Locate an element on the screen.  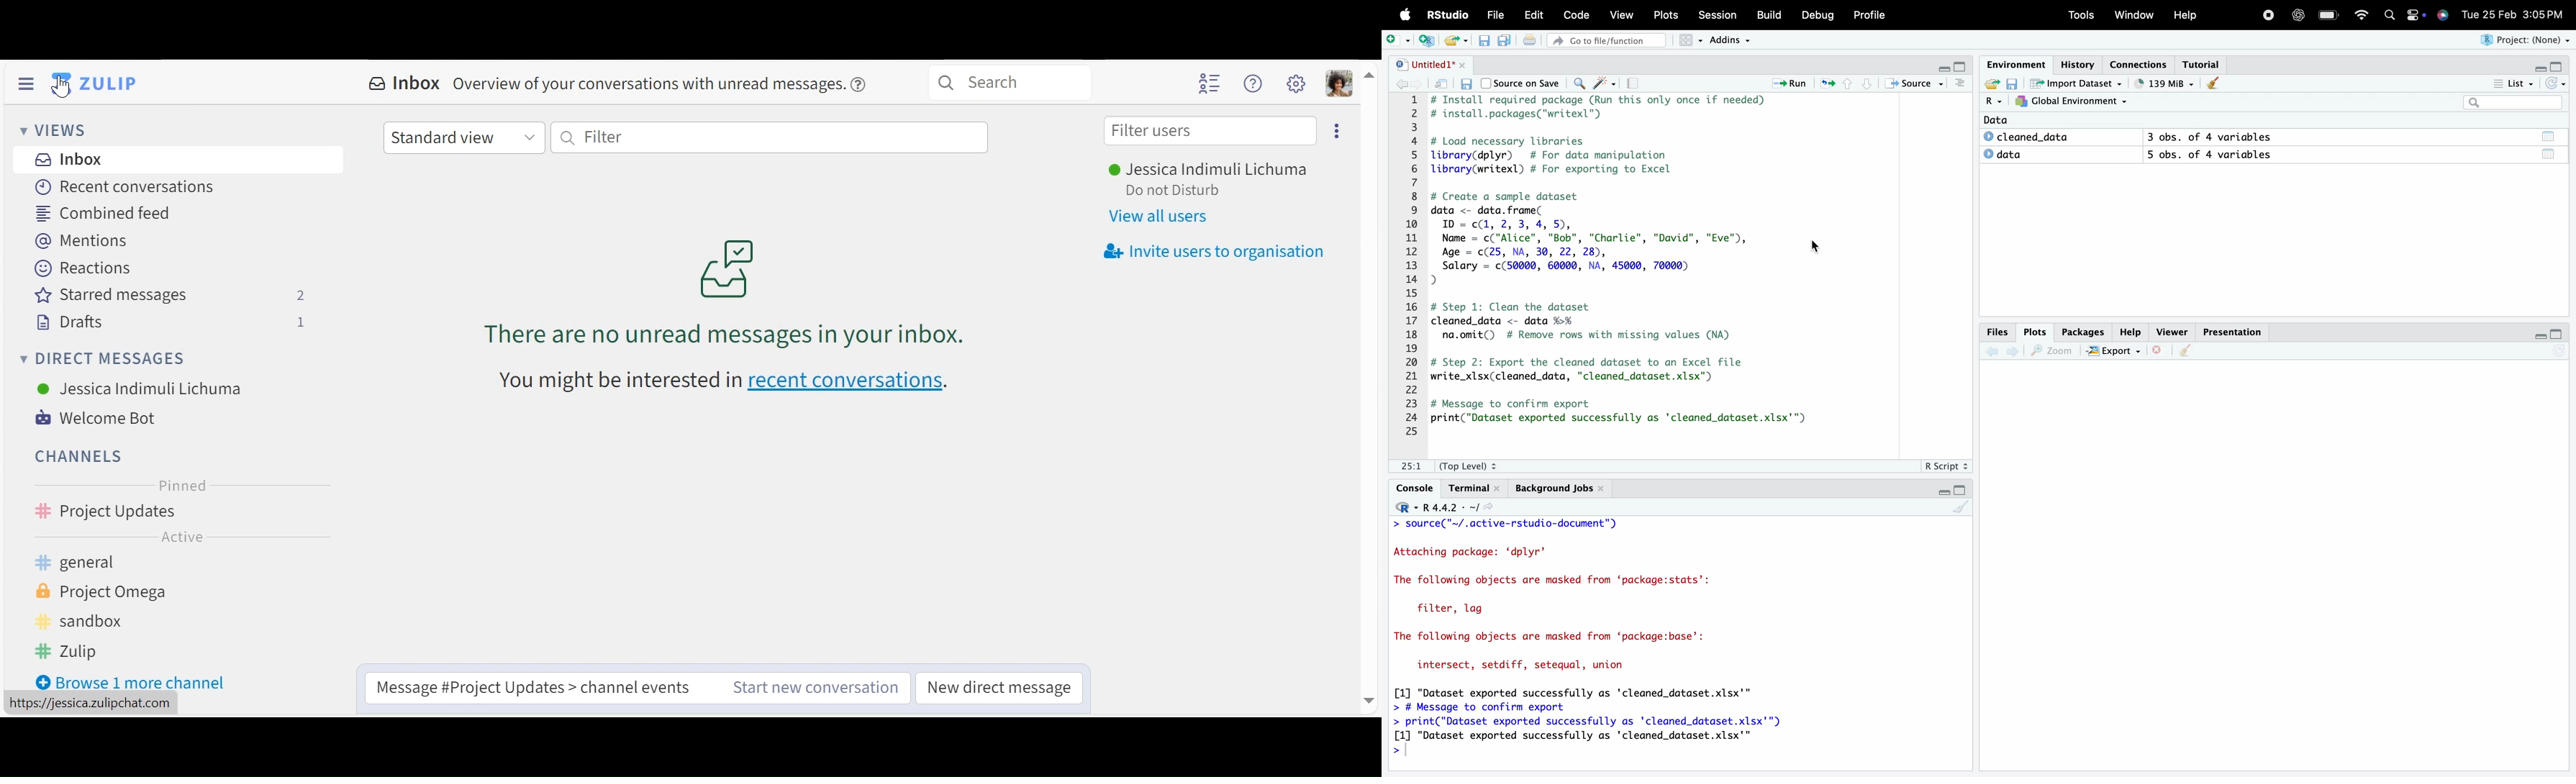
Search is located at coordinates (2391, 15).